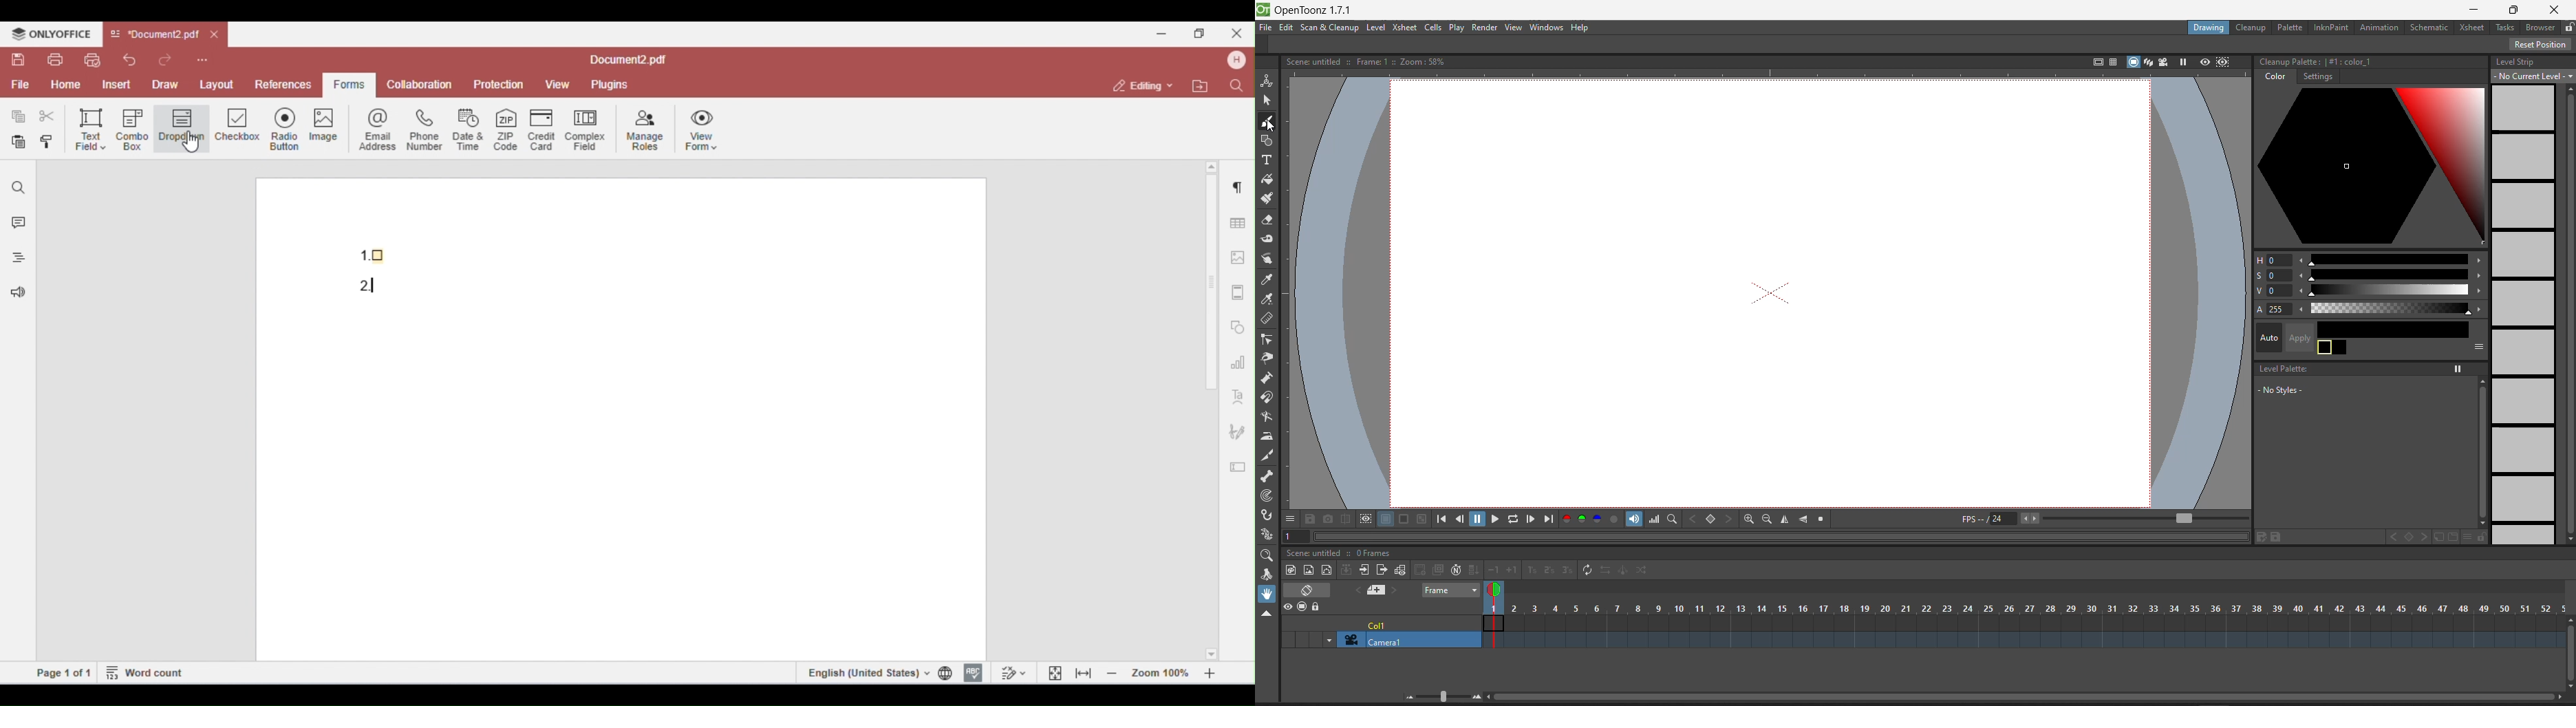 This screenshot has height=728, width=2576. Describe the element at coordinates (2371, 167) in the screenshot. I see `cleanup palette` at that location.